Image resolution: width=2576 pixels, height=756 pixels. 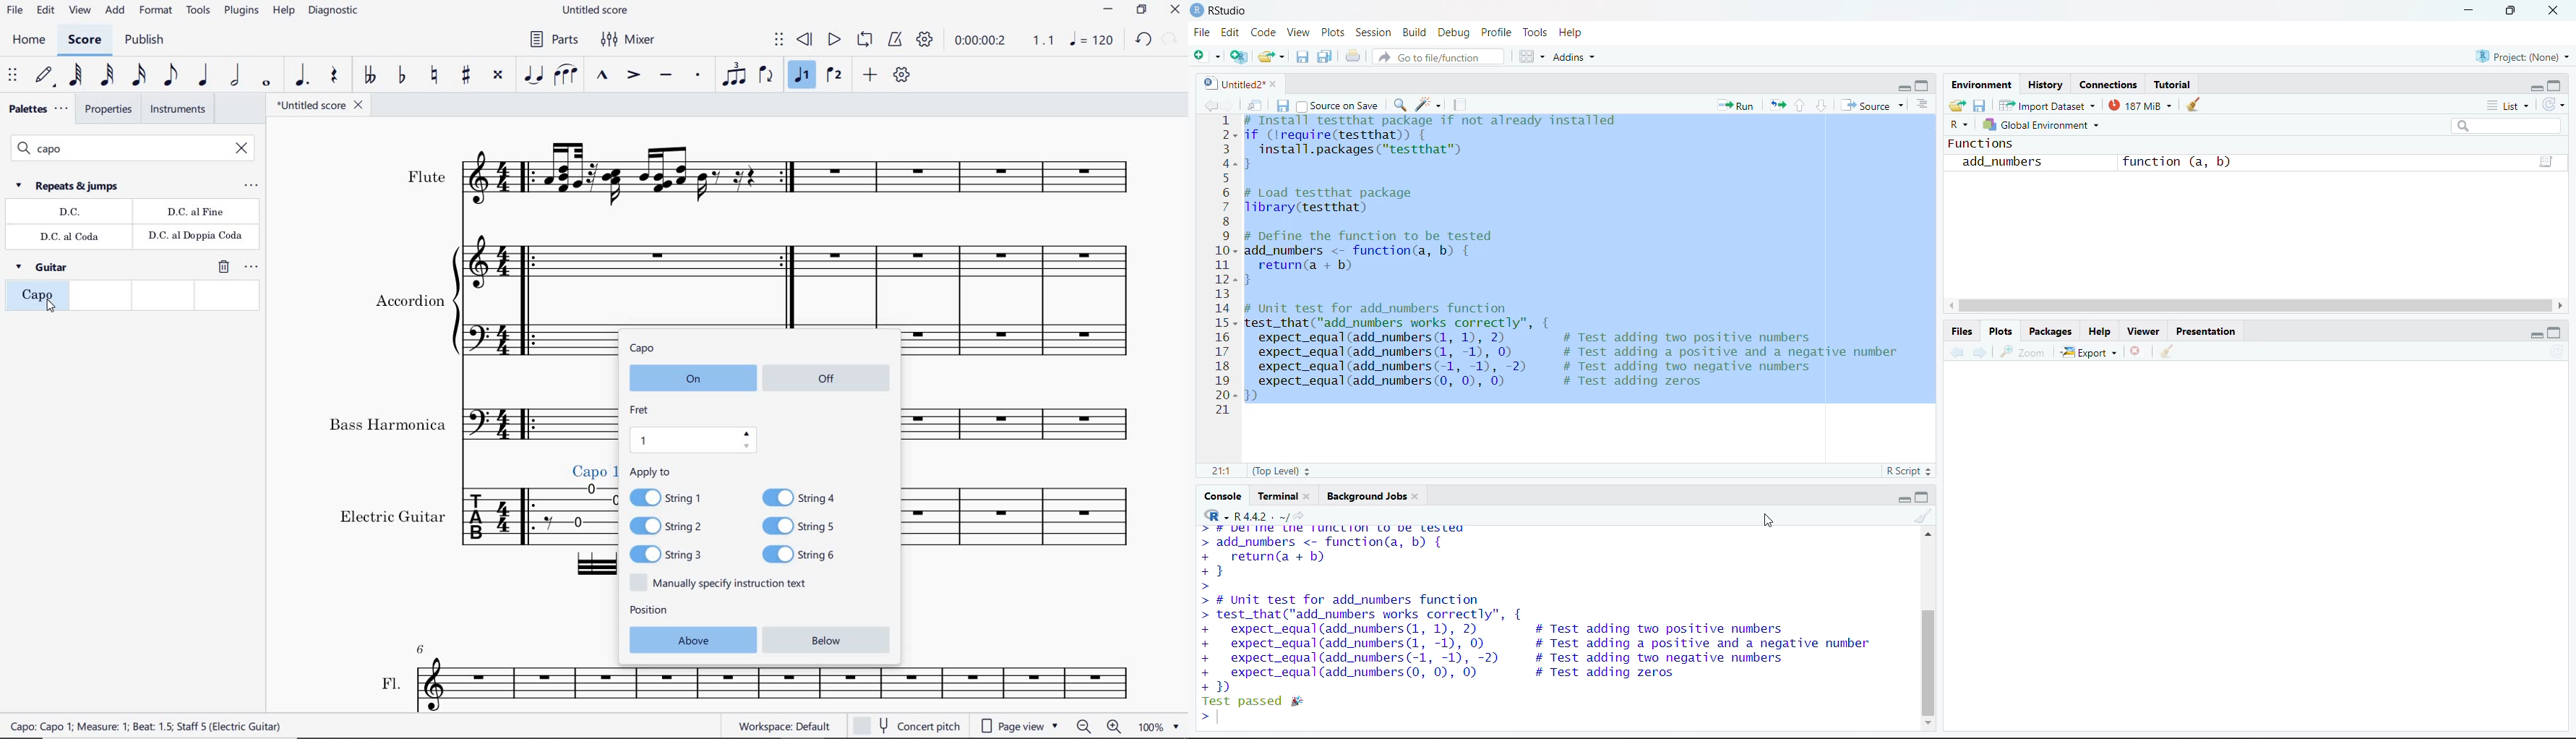 I want to click on cursor, so click(x=52, y=307).